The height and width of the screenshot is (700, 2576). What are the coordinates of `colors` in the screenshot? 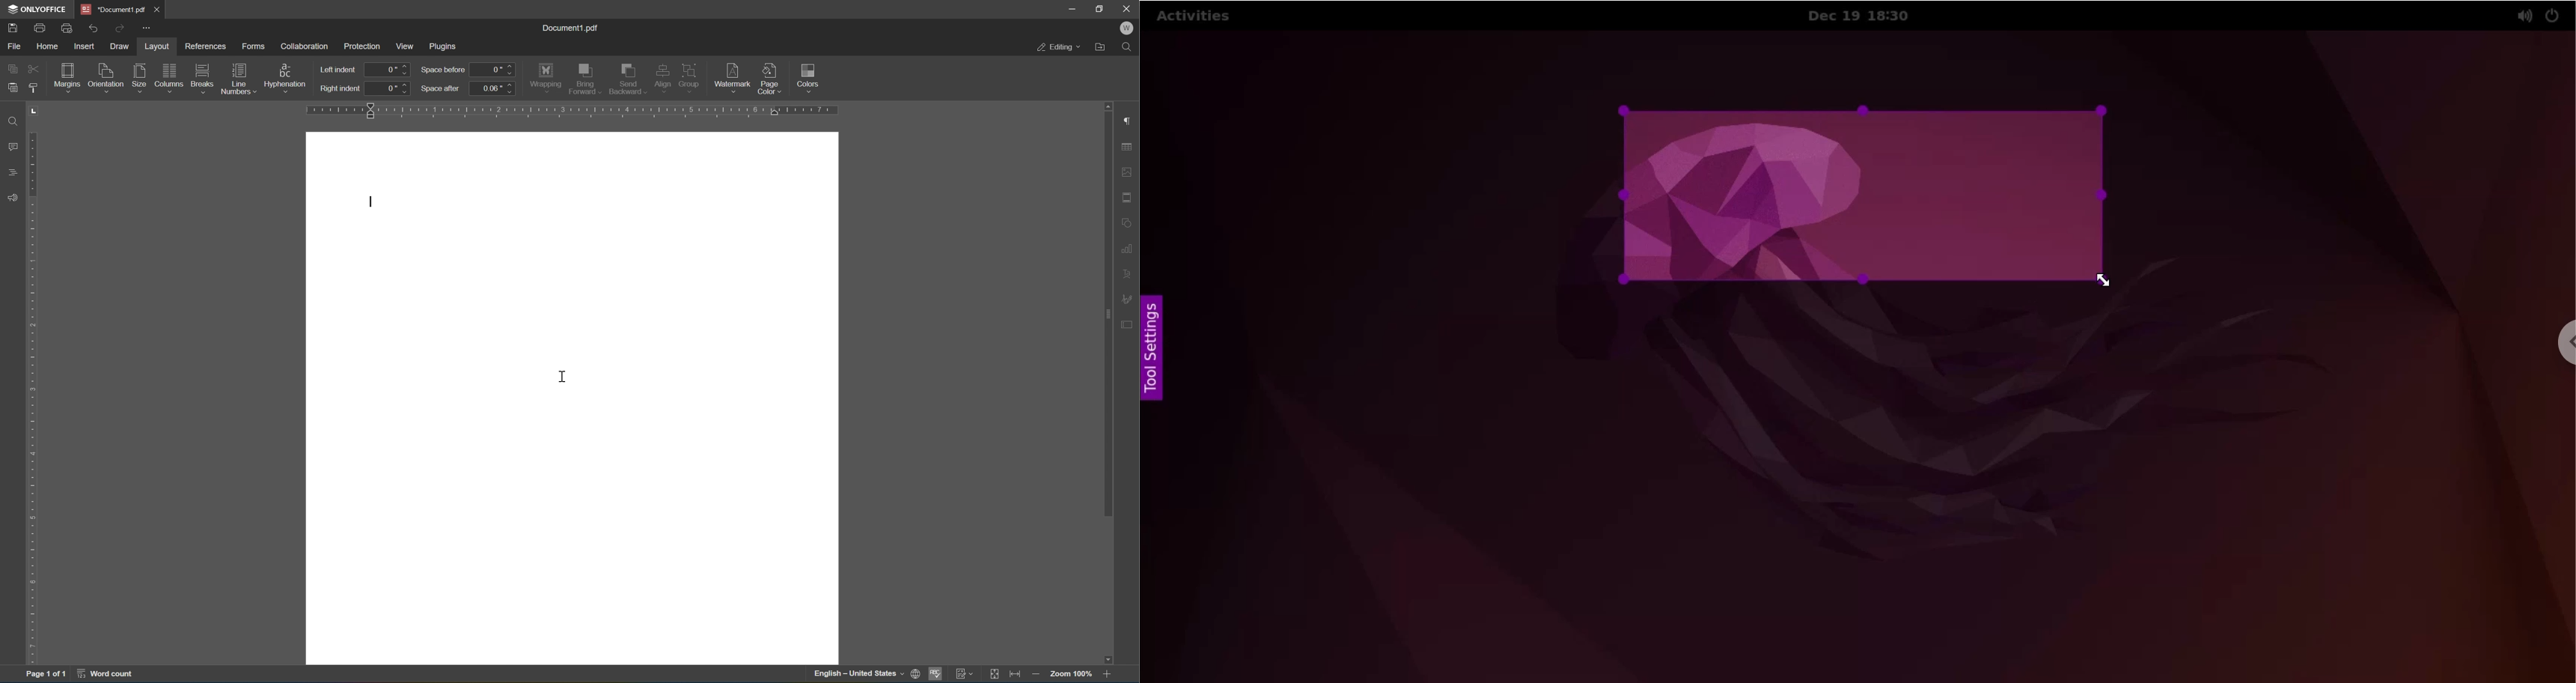 It's located at (811, 77).